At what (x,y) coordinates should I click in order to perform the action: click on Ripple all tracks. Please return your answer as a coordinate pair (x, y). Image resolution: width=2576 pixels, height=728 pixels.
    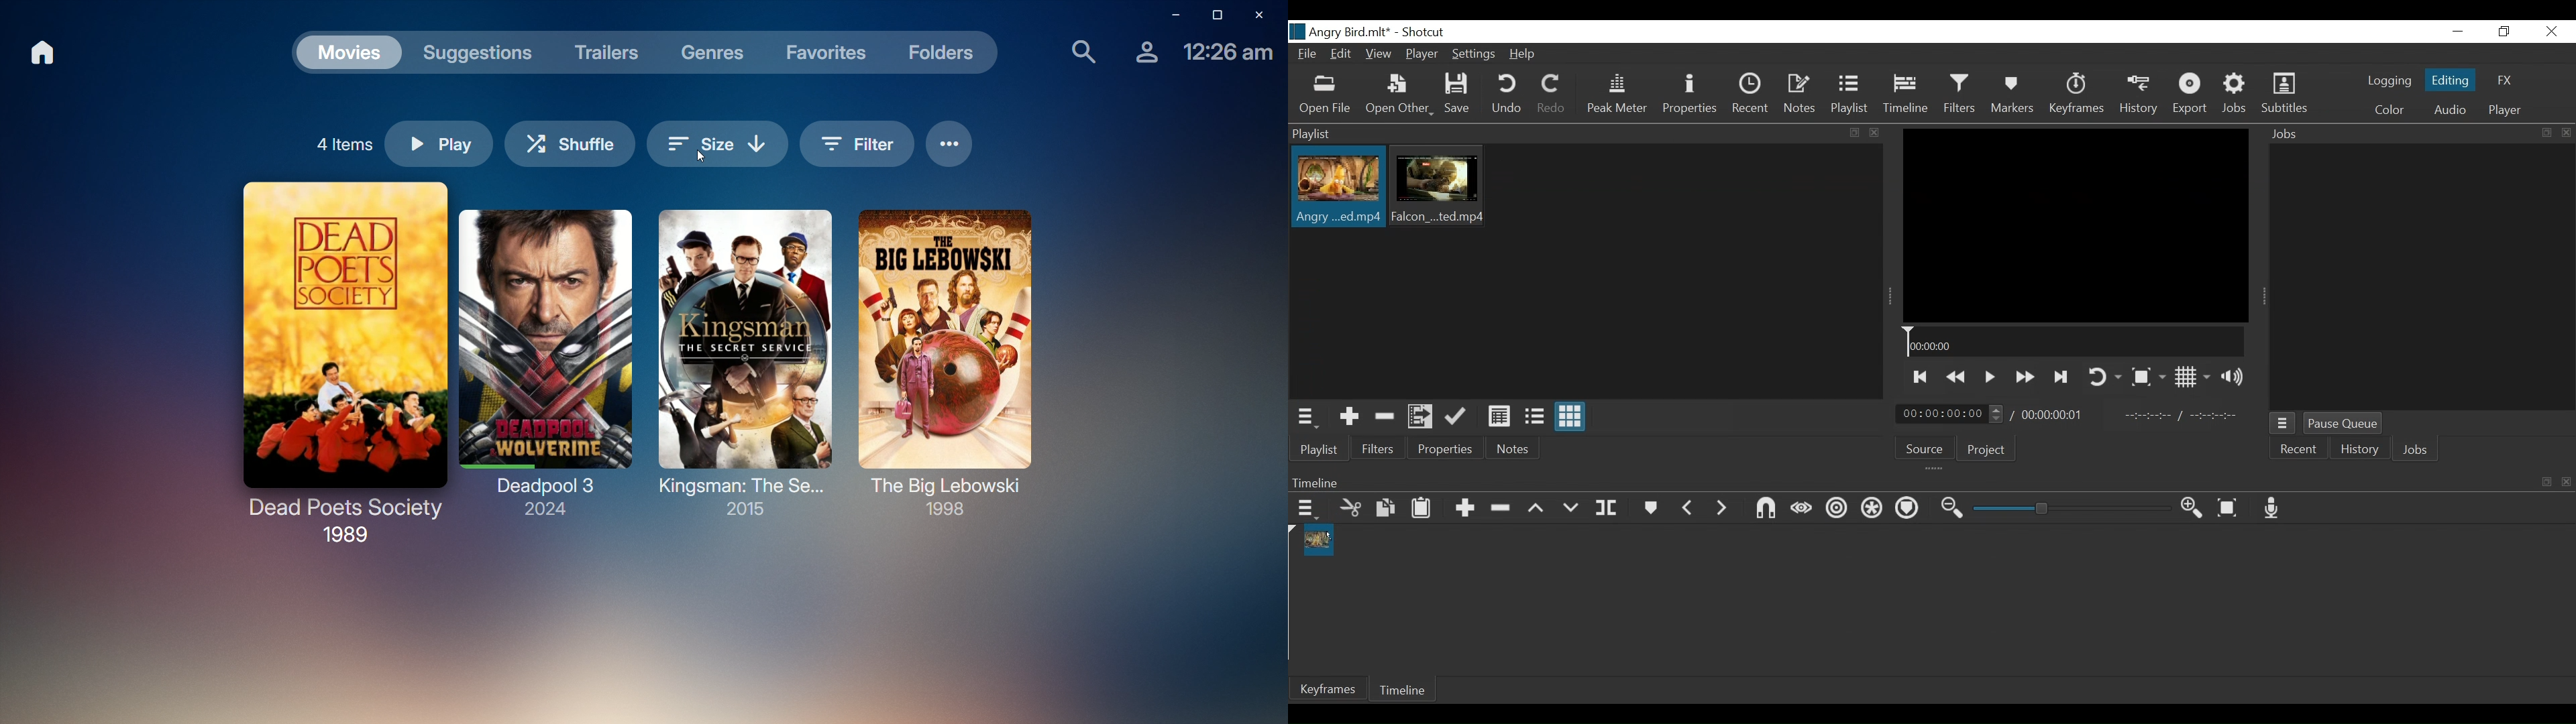
    Looking at the image, I should click on (1873, 510).